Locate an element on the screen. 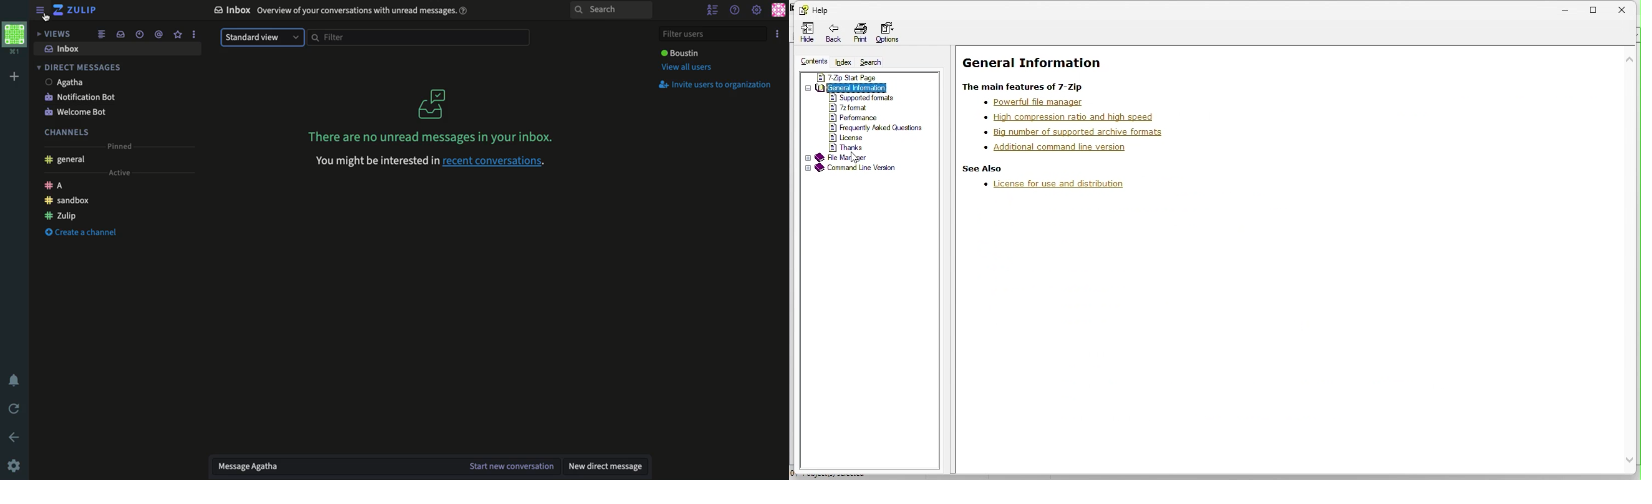 This screenshot has width=1652, height=504. Standard view  is located at coordinates (262, 37).